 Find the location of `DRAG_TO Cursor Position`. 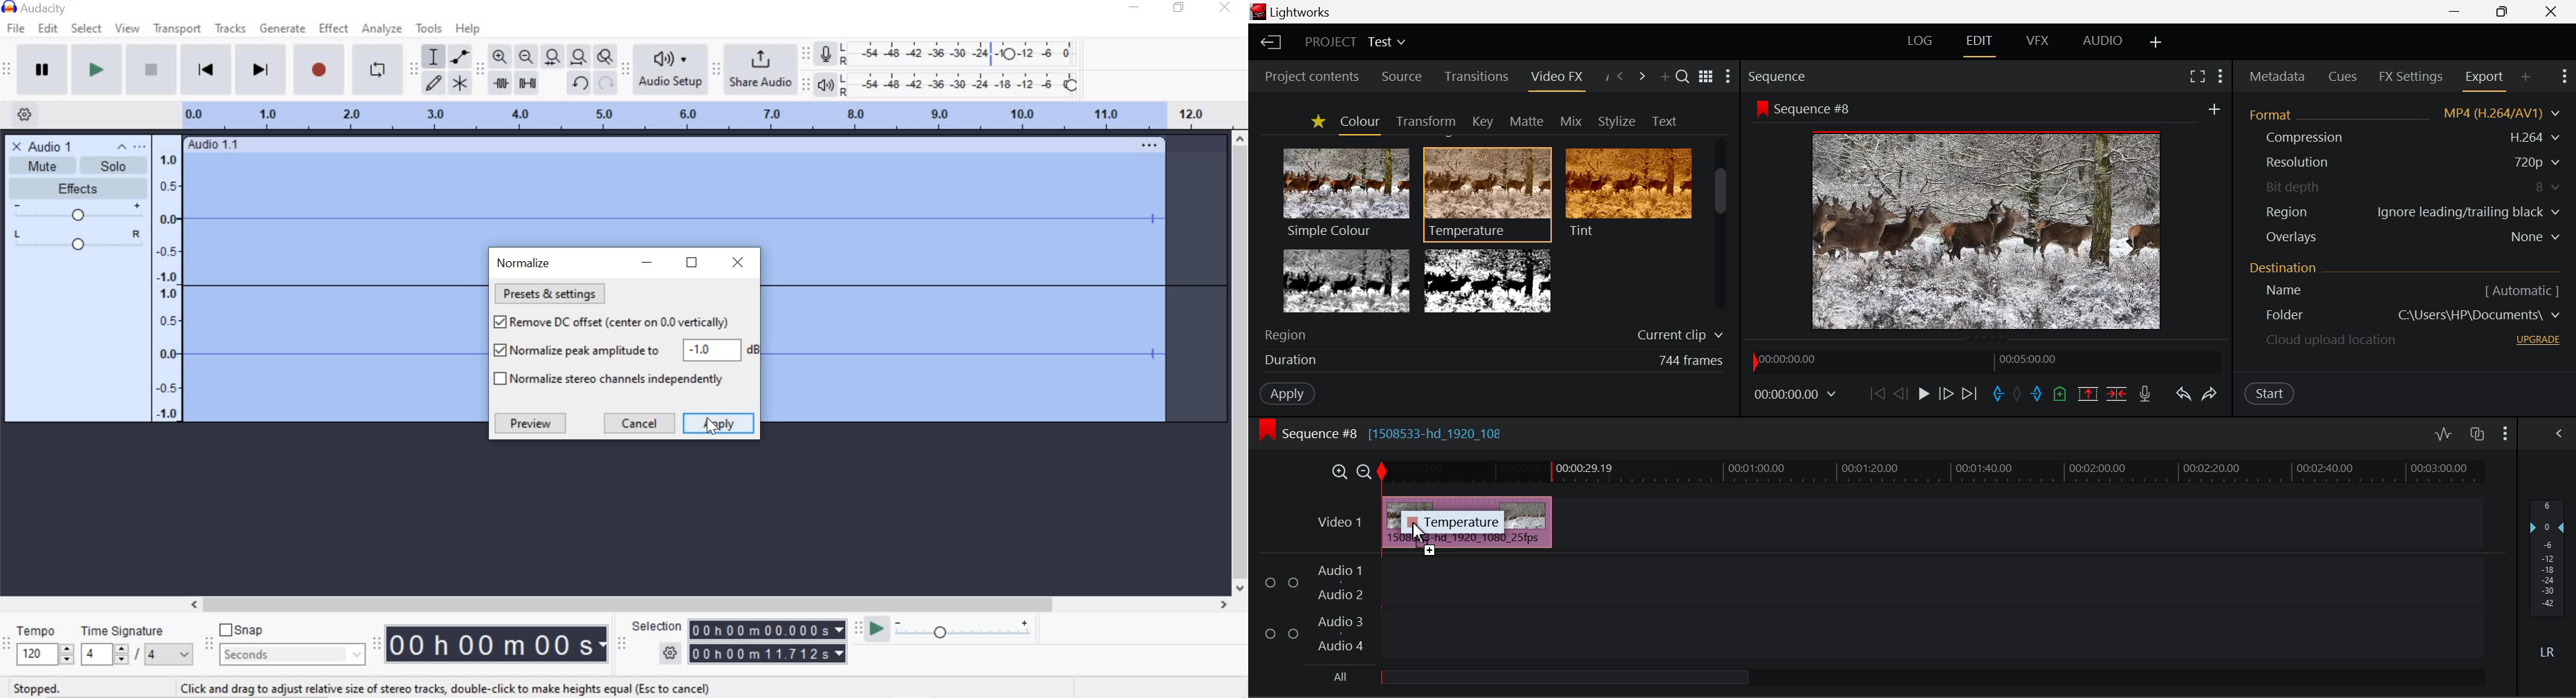

DRAG_TO Cursor Position is located at coordinates (1422, 531).